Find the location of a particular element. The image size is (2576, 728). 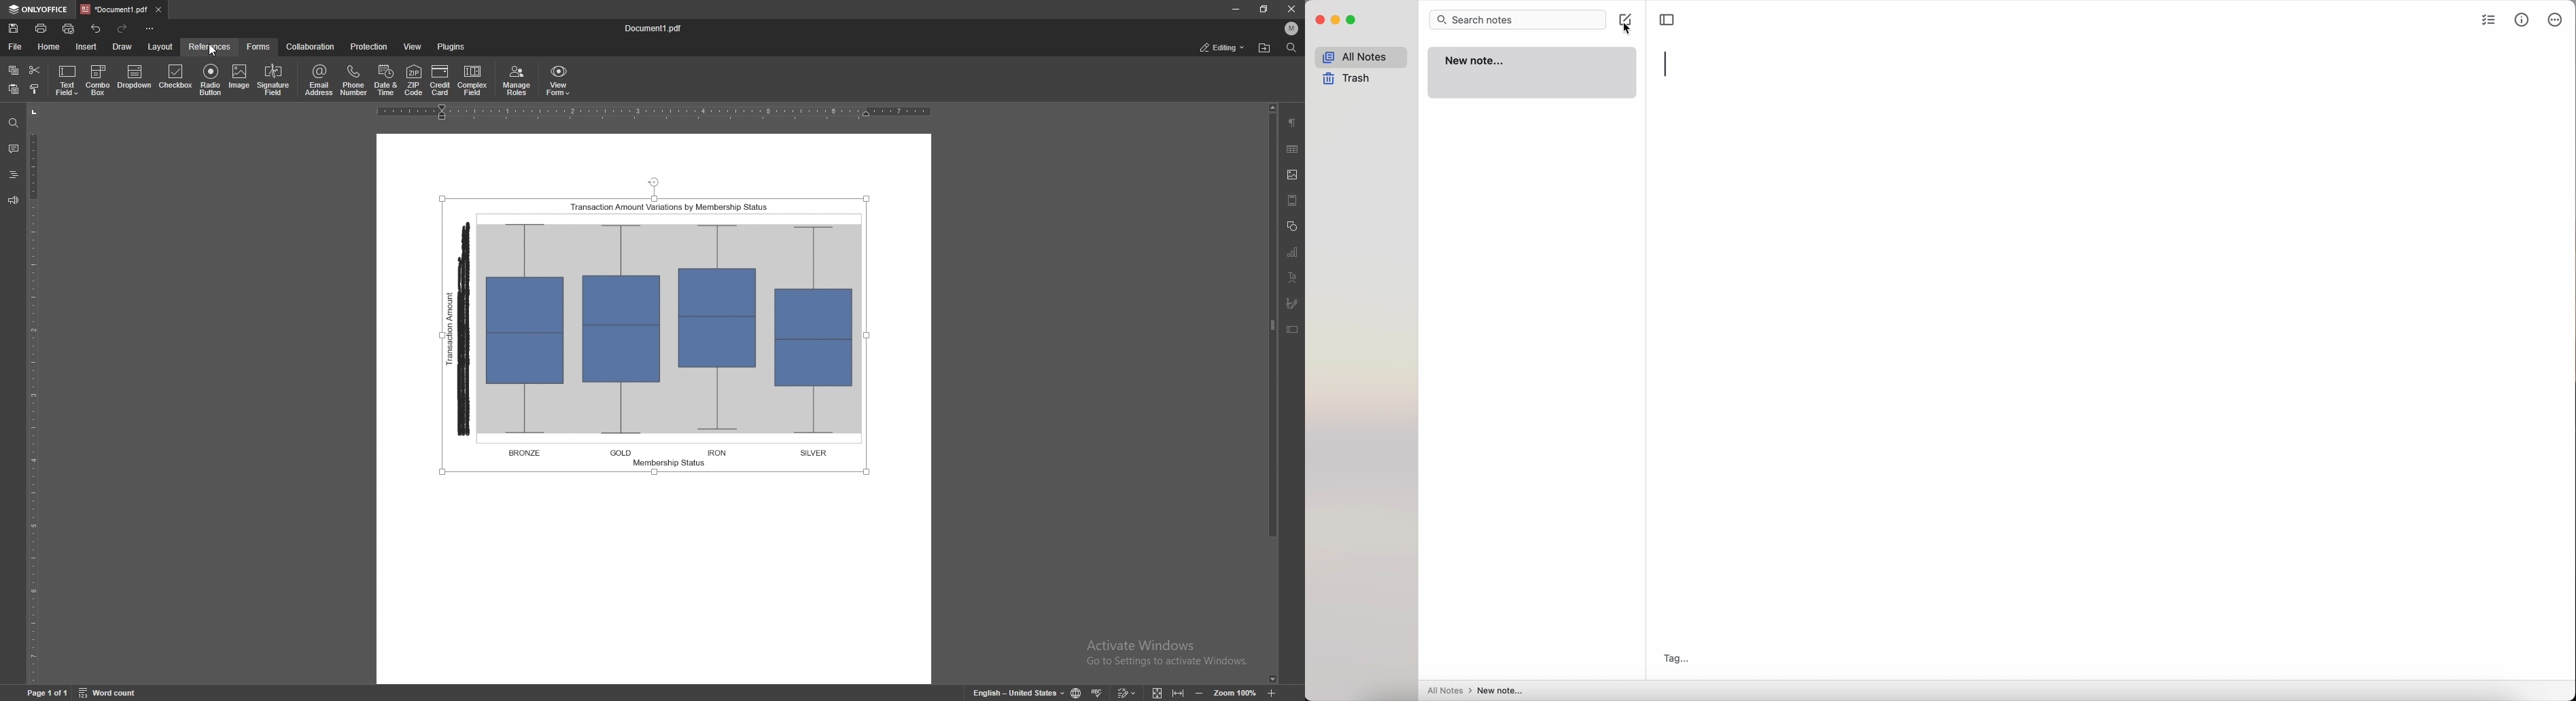

complex field is located at coordinates (474, 81).